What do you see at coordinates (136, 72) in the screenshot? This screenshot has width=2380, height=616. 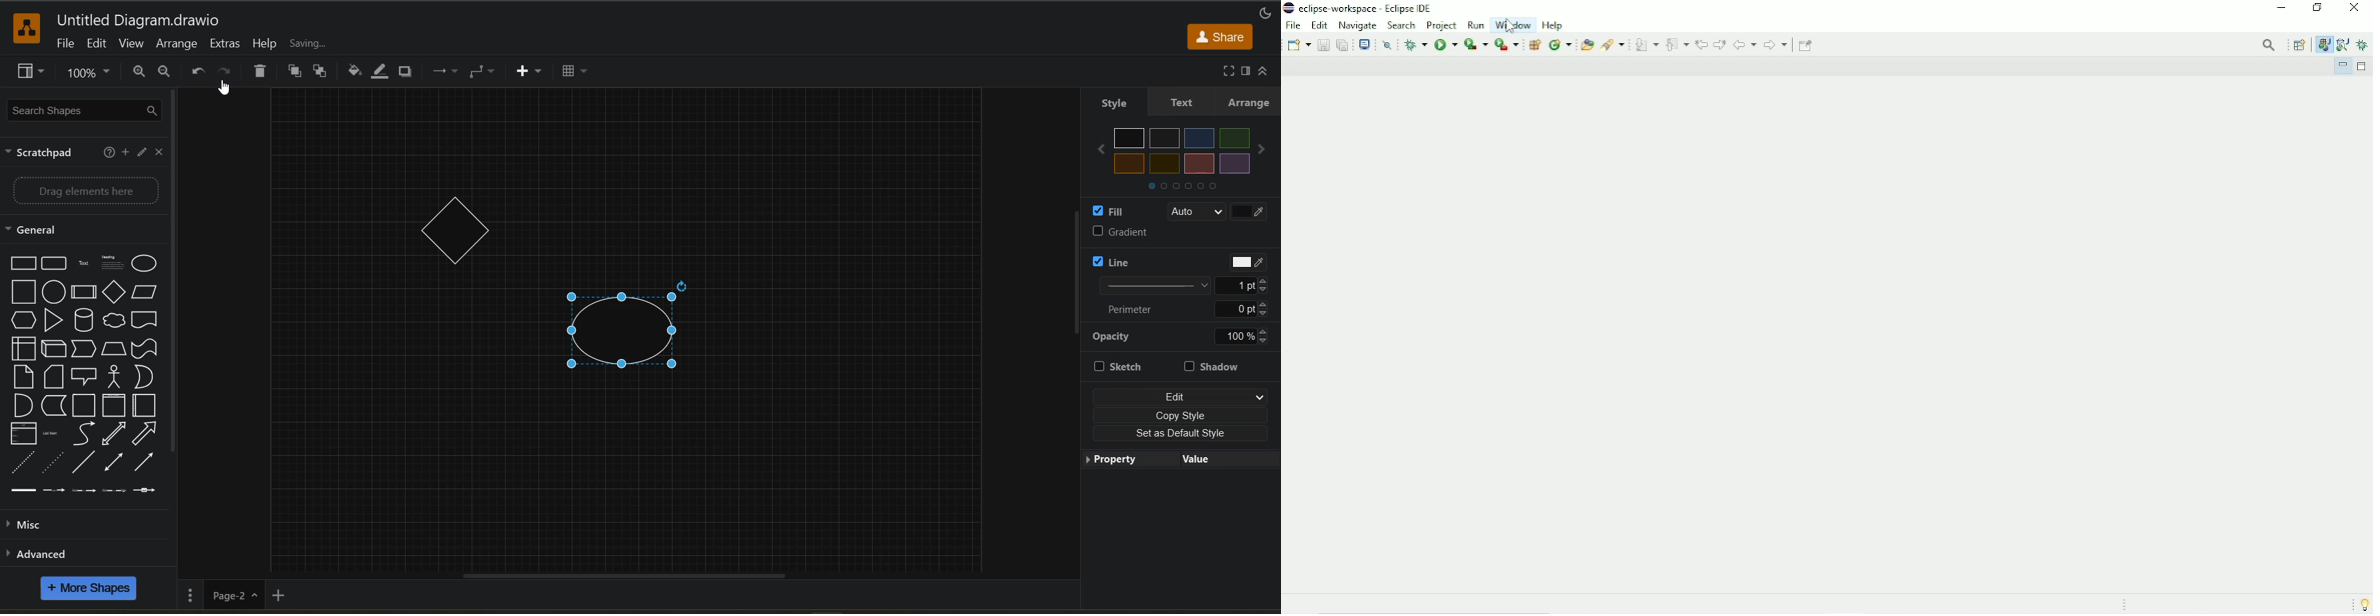 I see `zoom in` at bounding box center [136, 72].